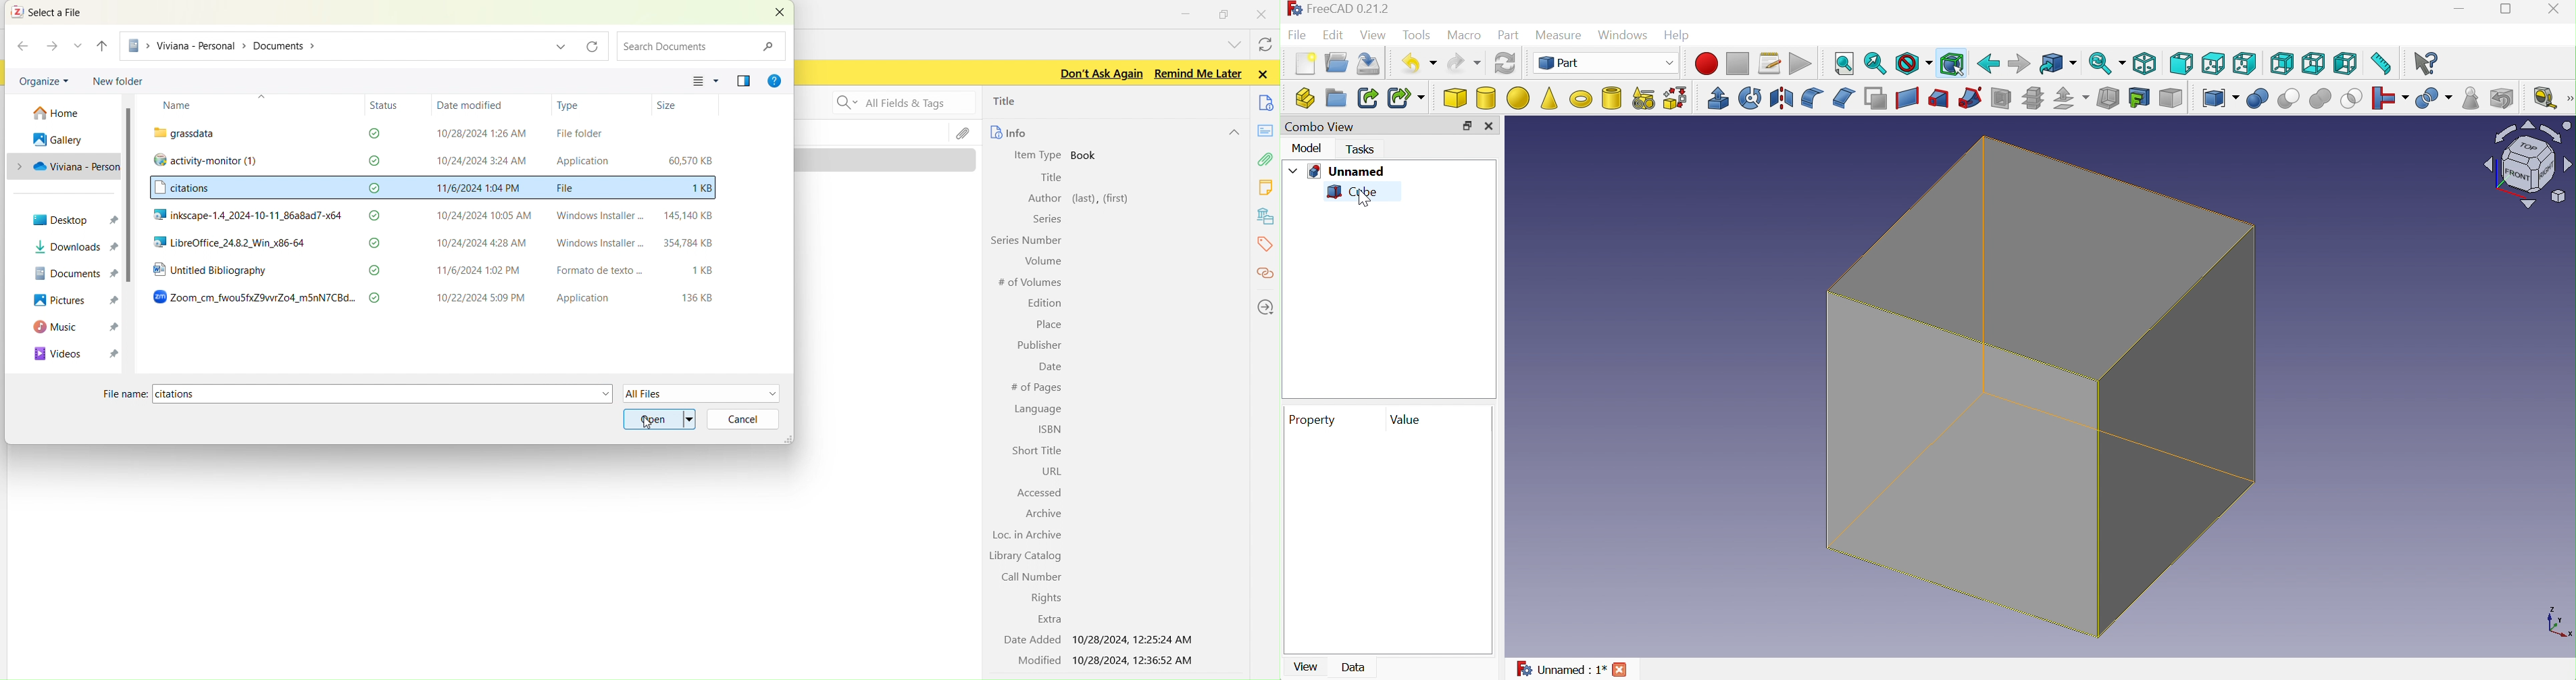 This screenshot has width=2576, height=700. What do you see at coordinates (1356, 668) in the screenshot?
I see `Data` at bounding box center [1356, 668].